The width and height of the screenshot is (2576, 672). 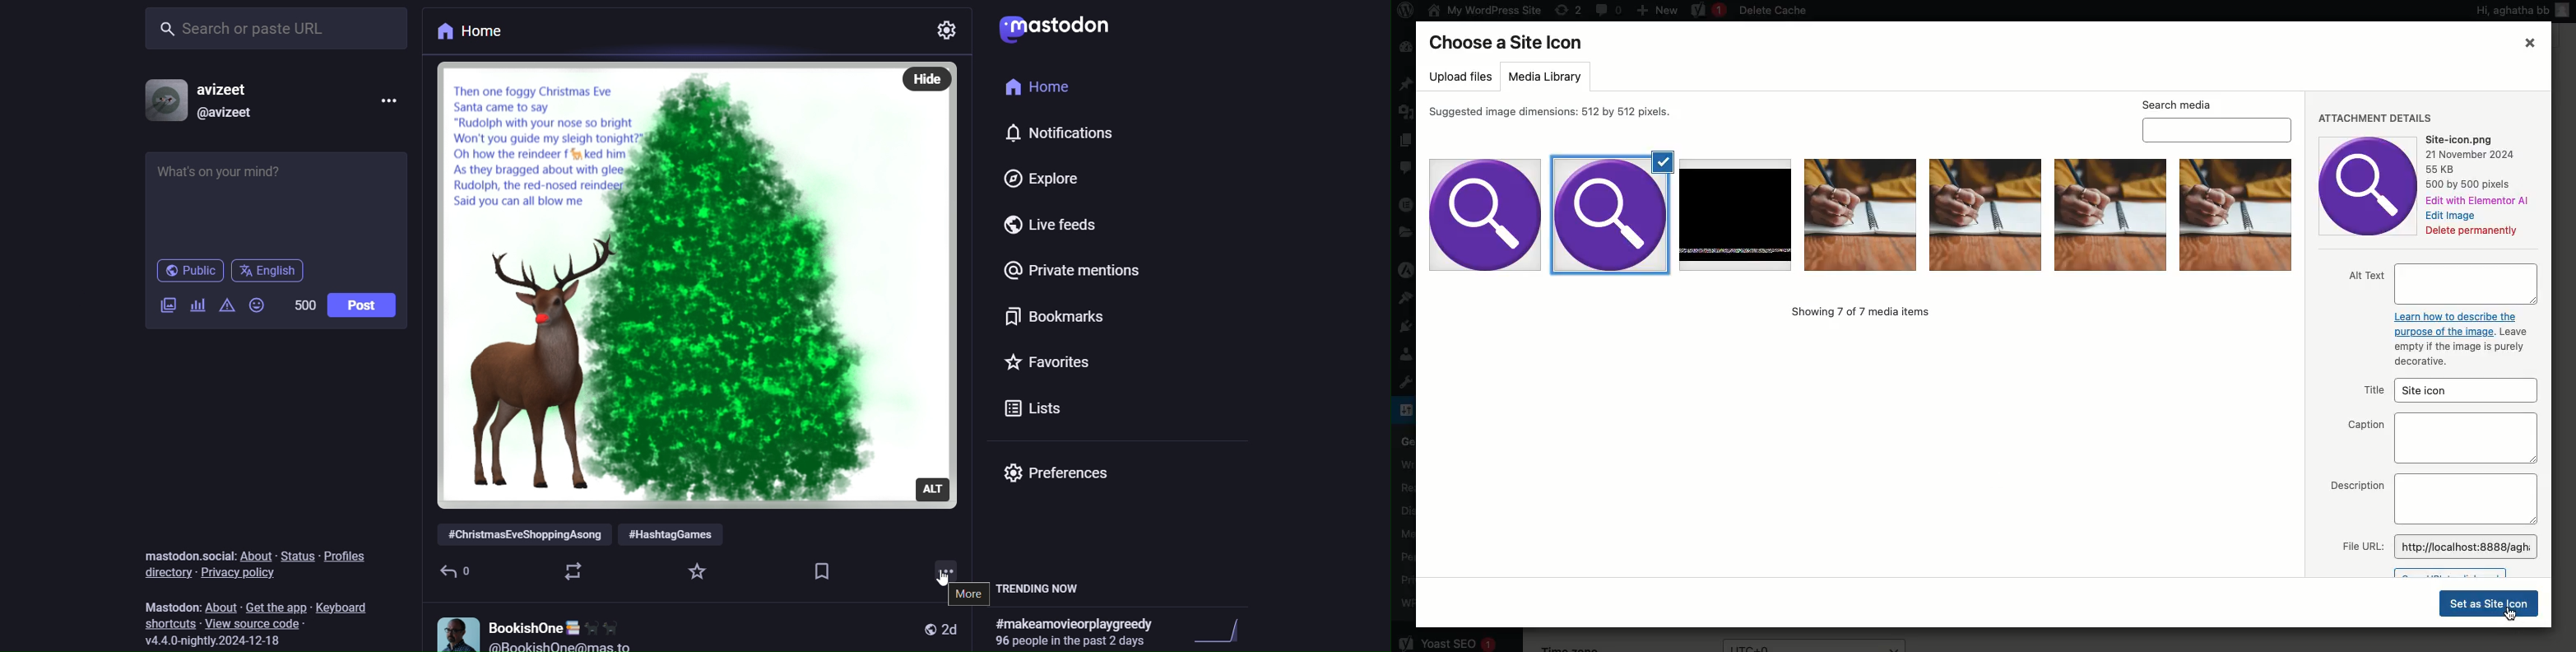 I want to click on content warning, so click(x=230, y=305).